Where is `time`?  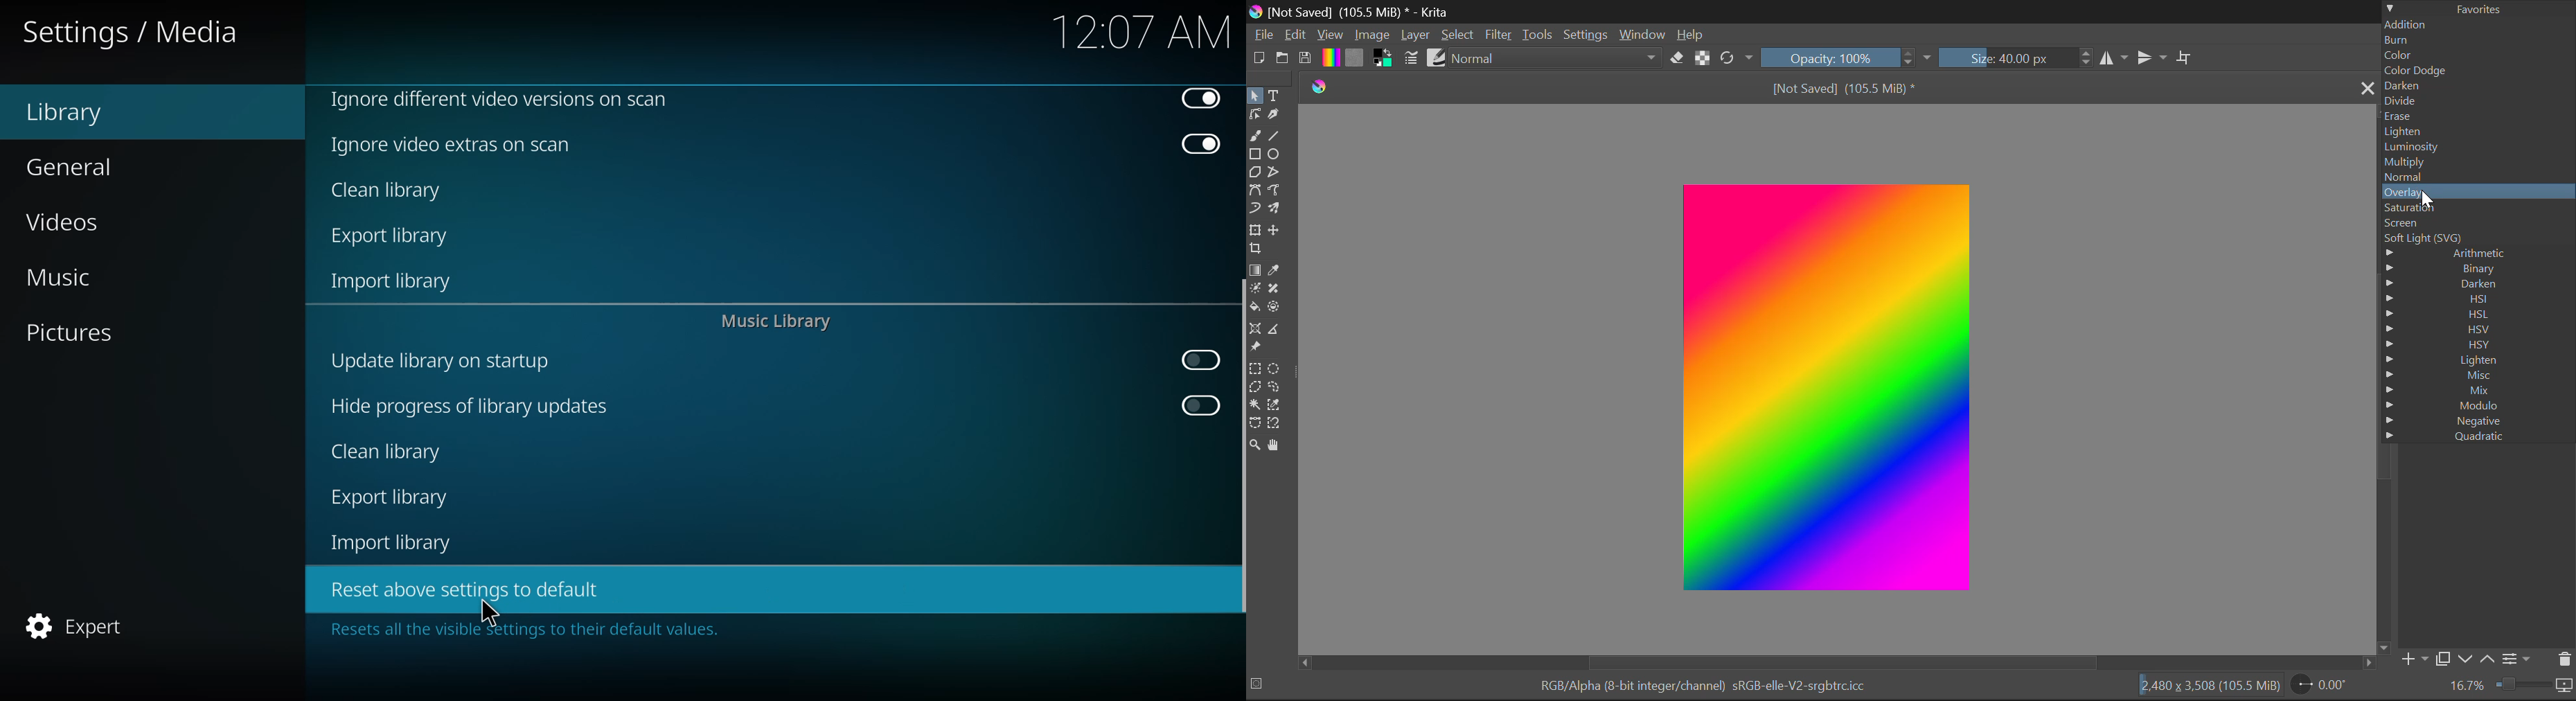 time is located at coordinates (1143, 31).